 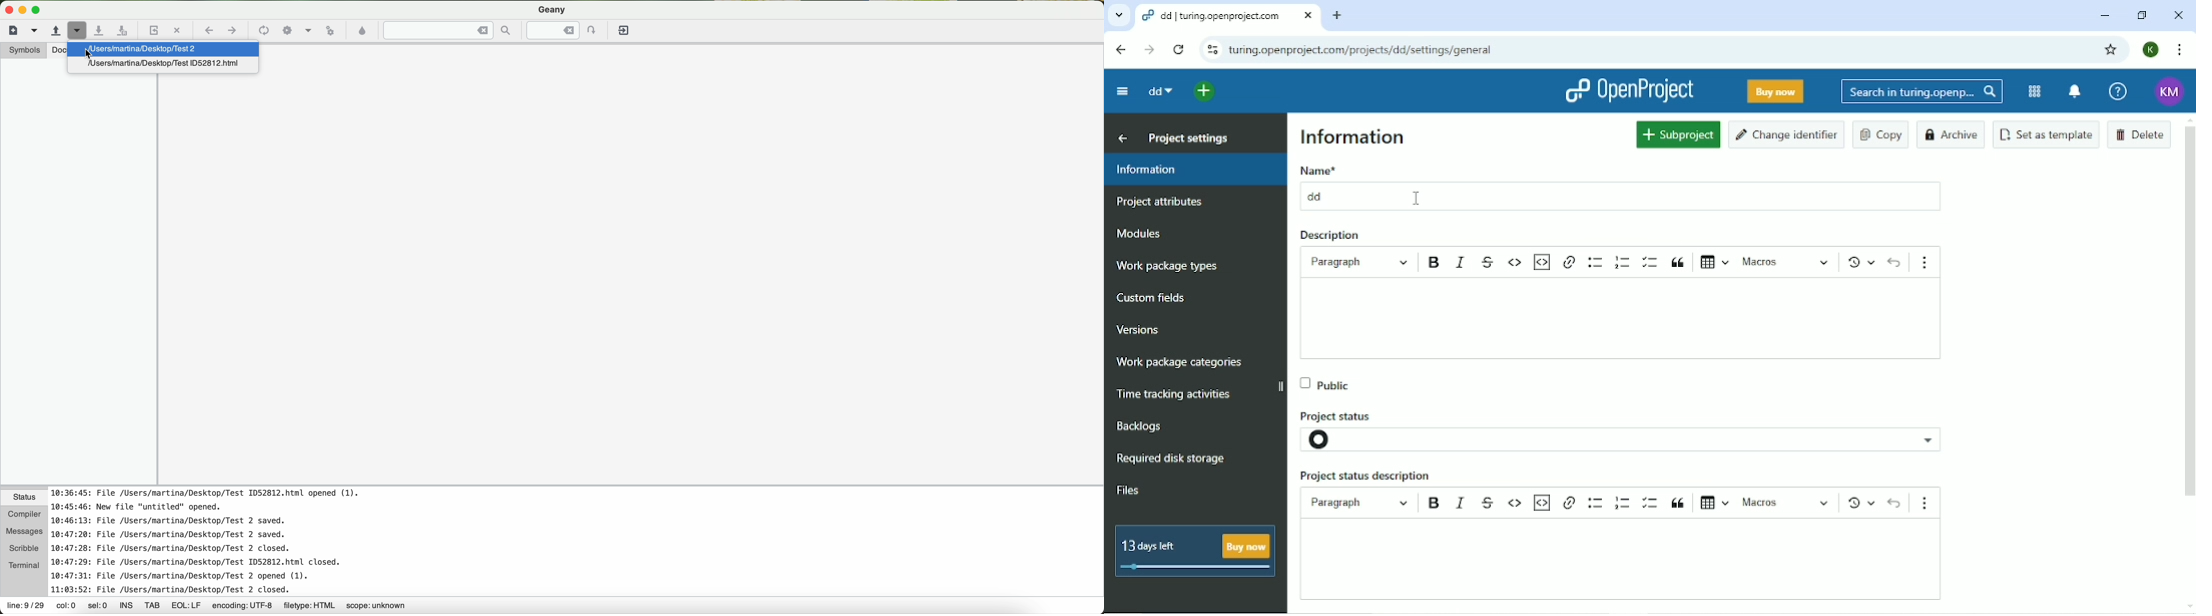 I want to click on Public, so click(x=1330, y=382).